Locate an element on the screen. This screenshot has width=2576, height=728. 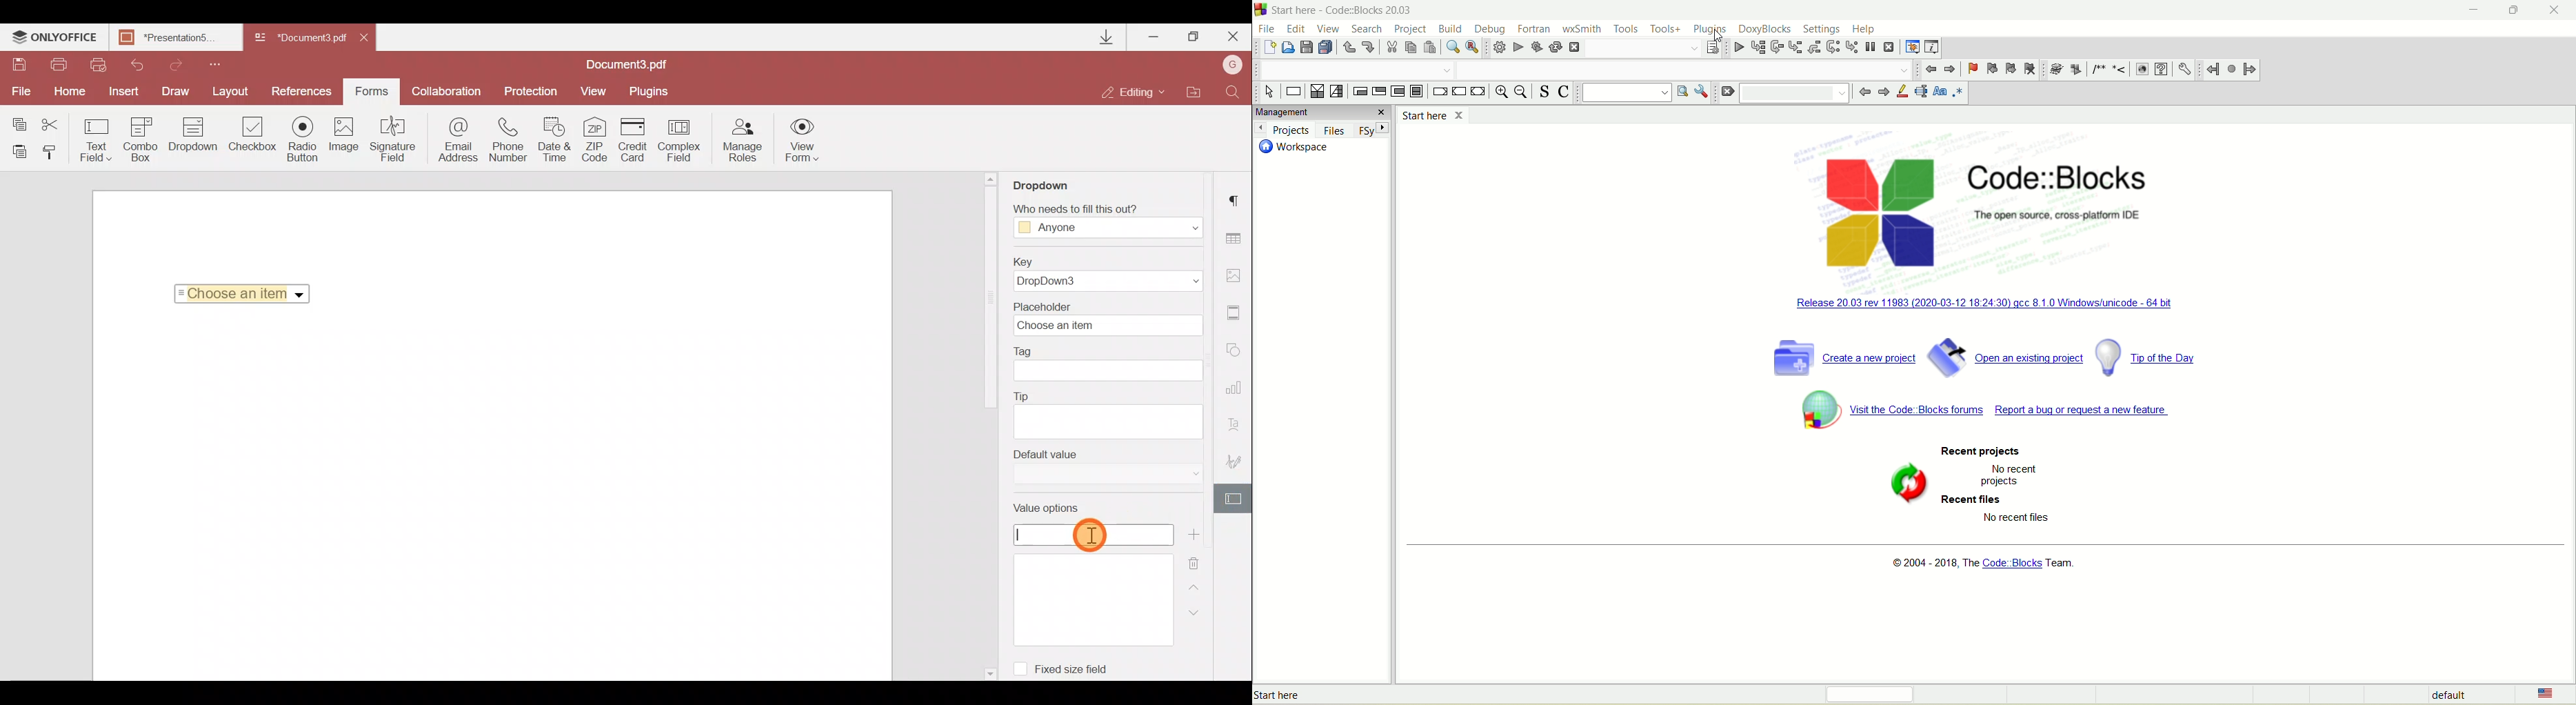
clear is located at coordinates (1725, 94).